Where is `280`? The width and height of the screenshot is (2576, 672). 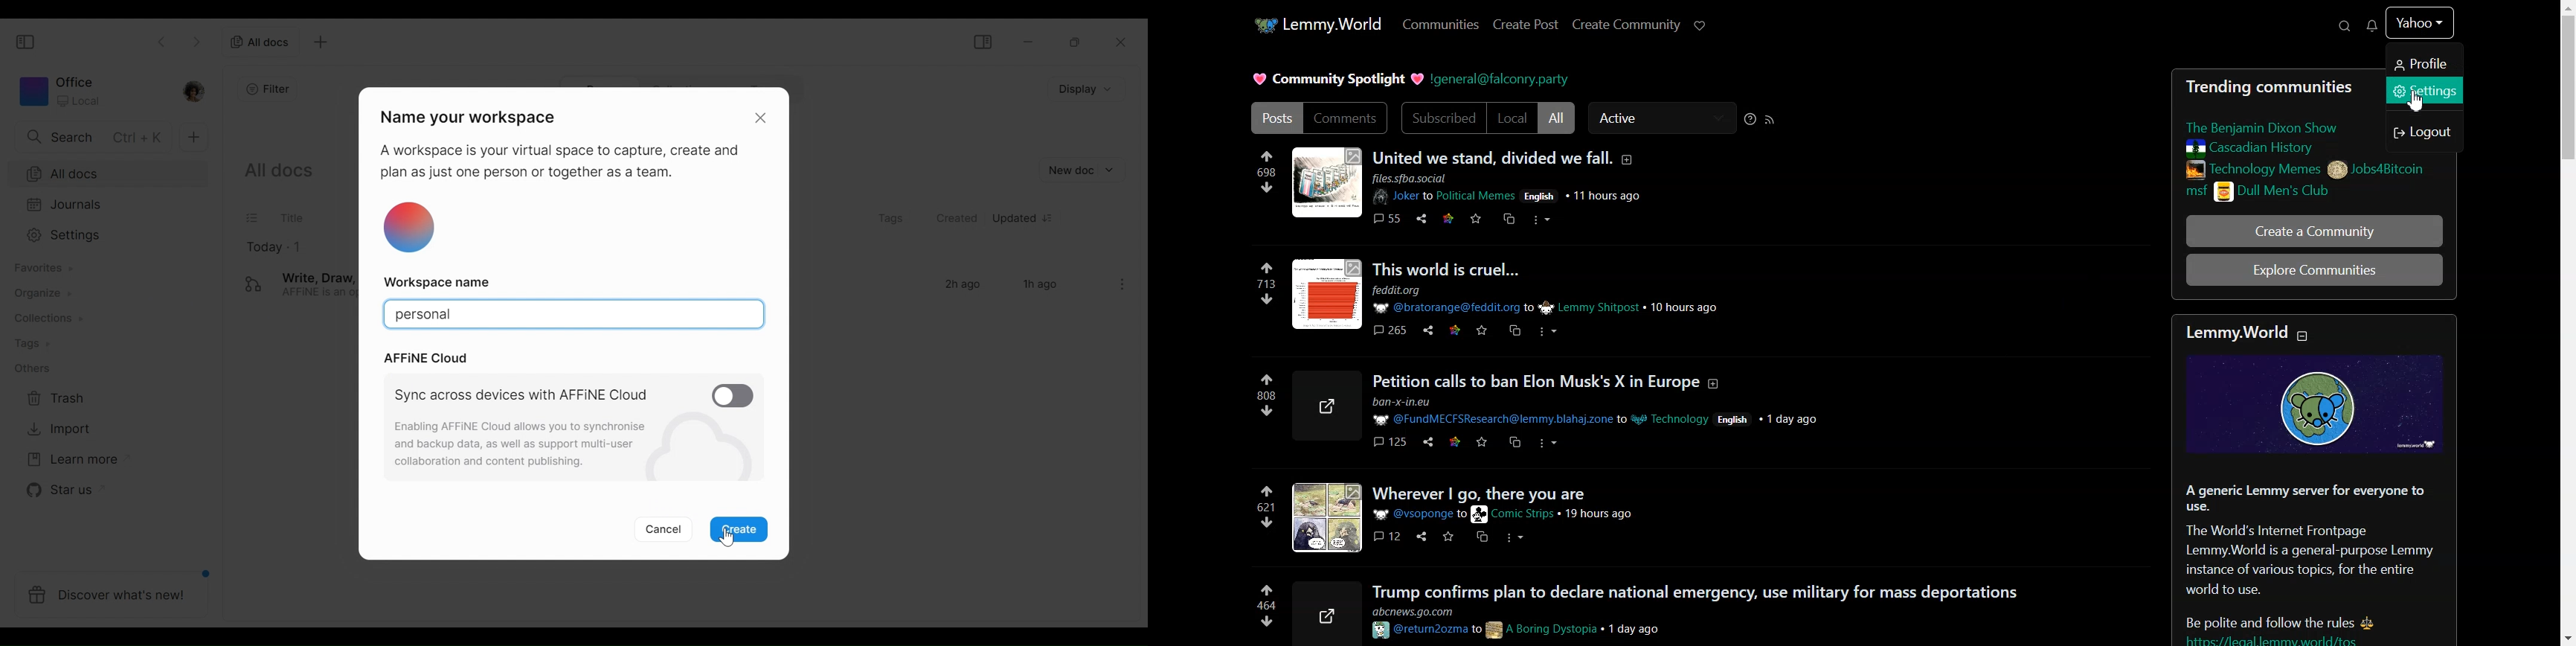 280 is located at coordinates (1254, 392).